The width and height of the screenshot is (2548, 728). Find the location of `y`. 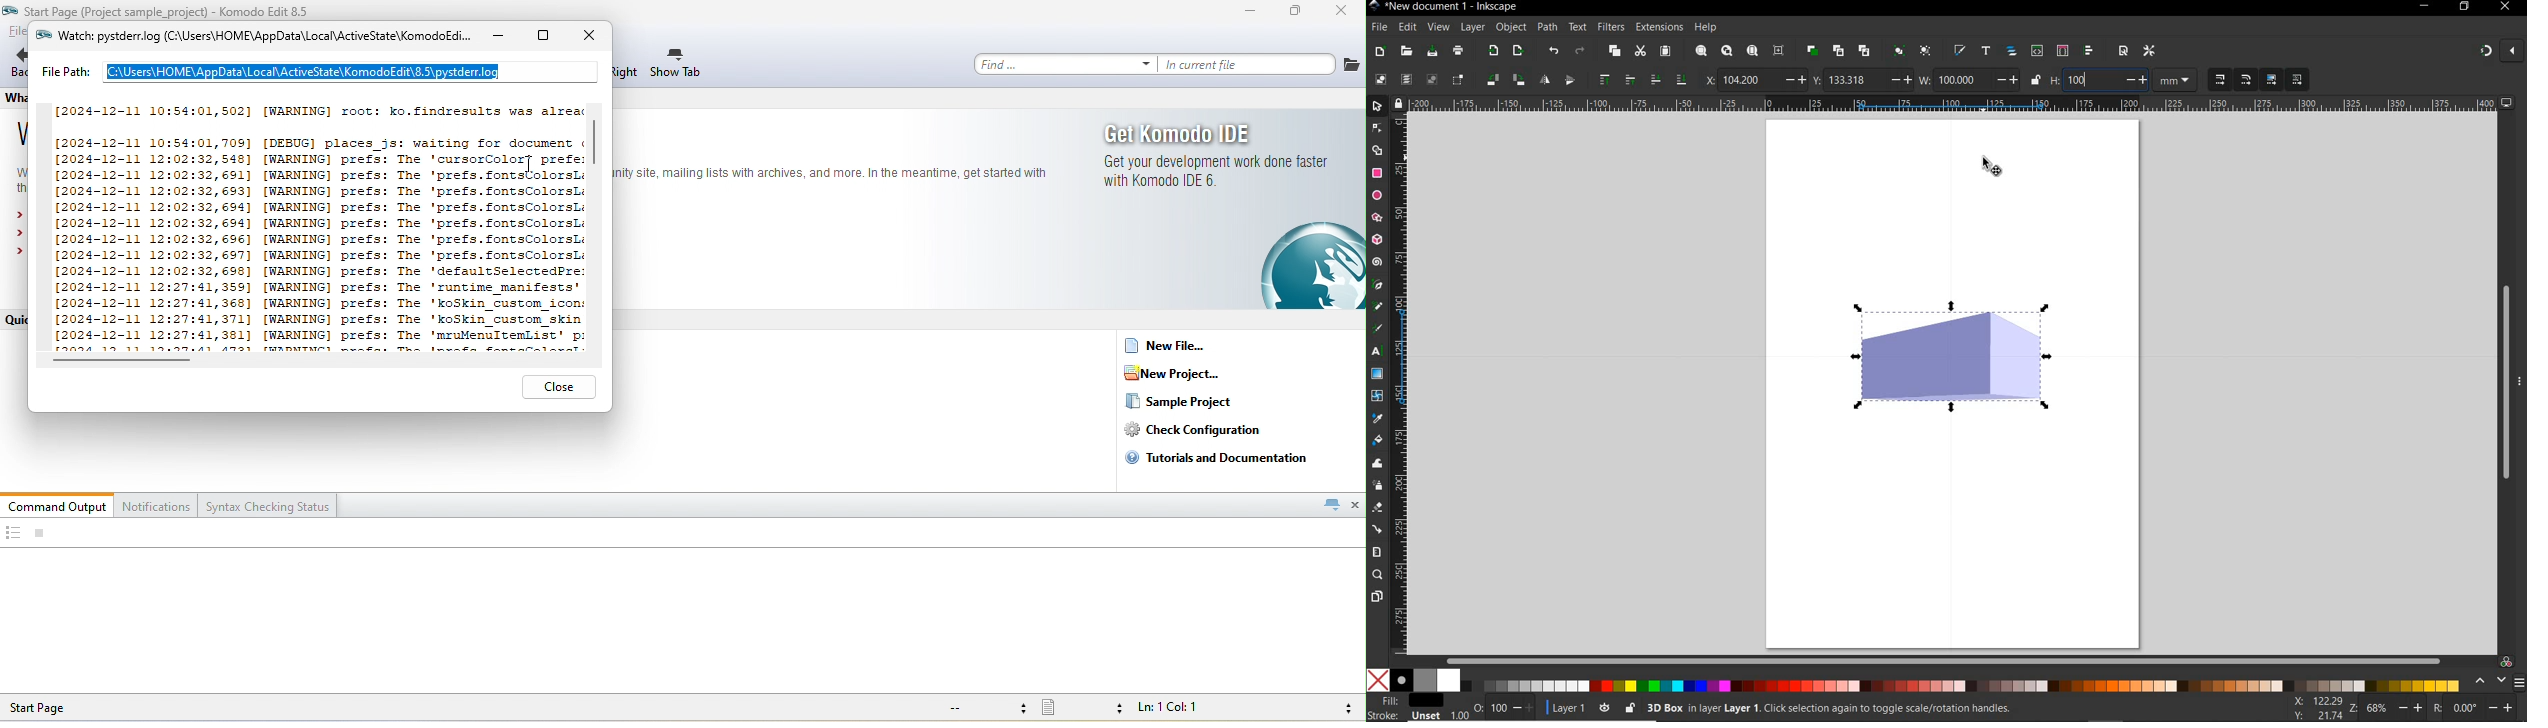

y is located at coordinates (1818, 80).